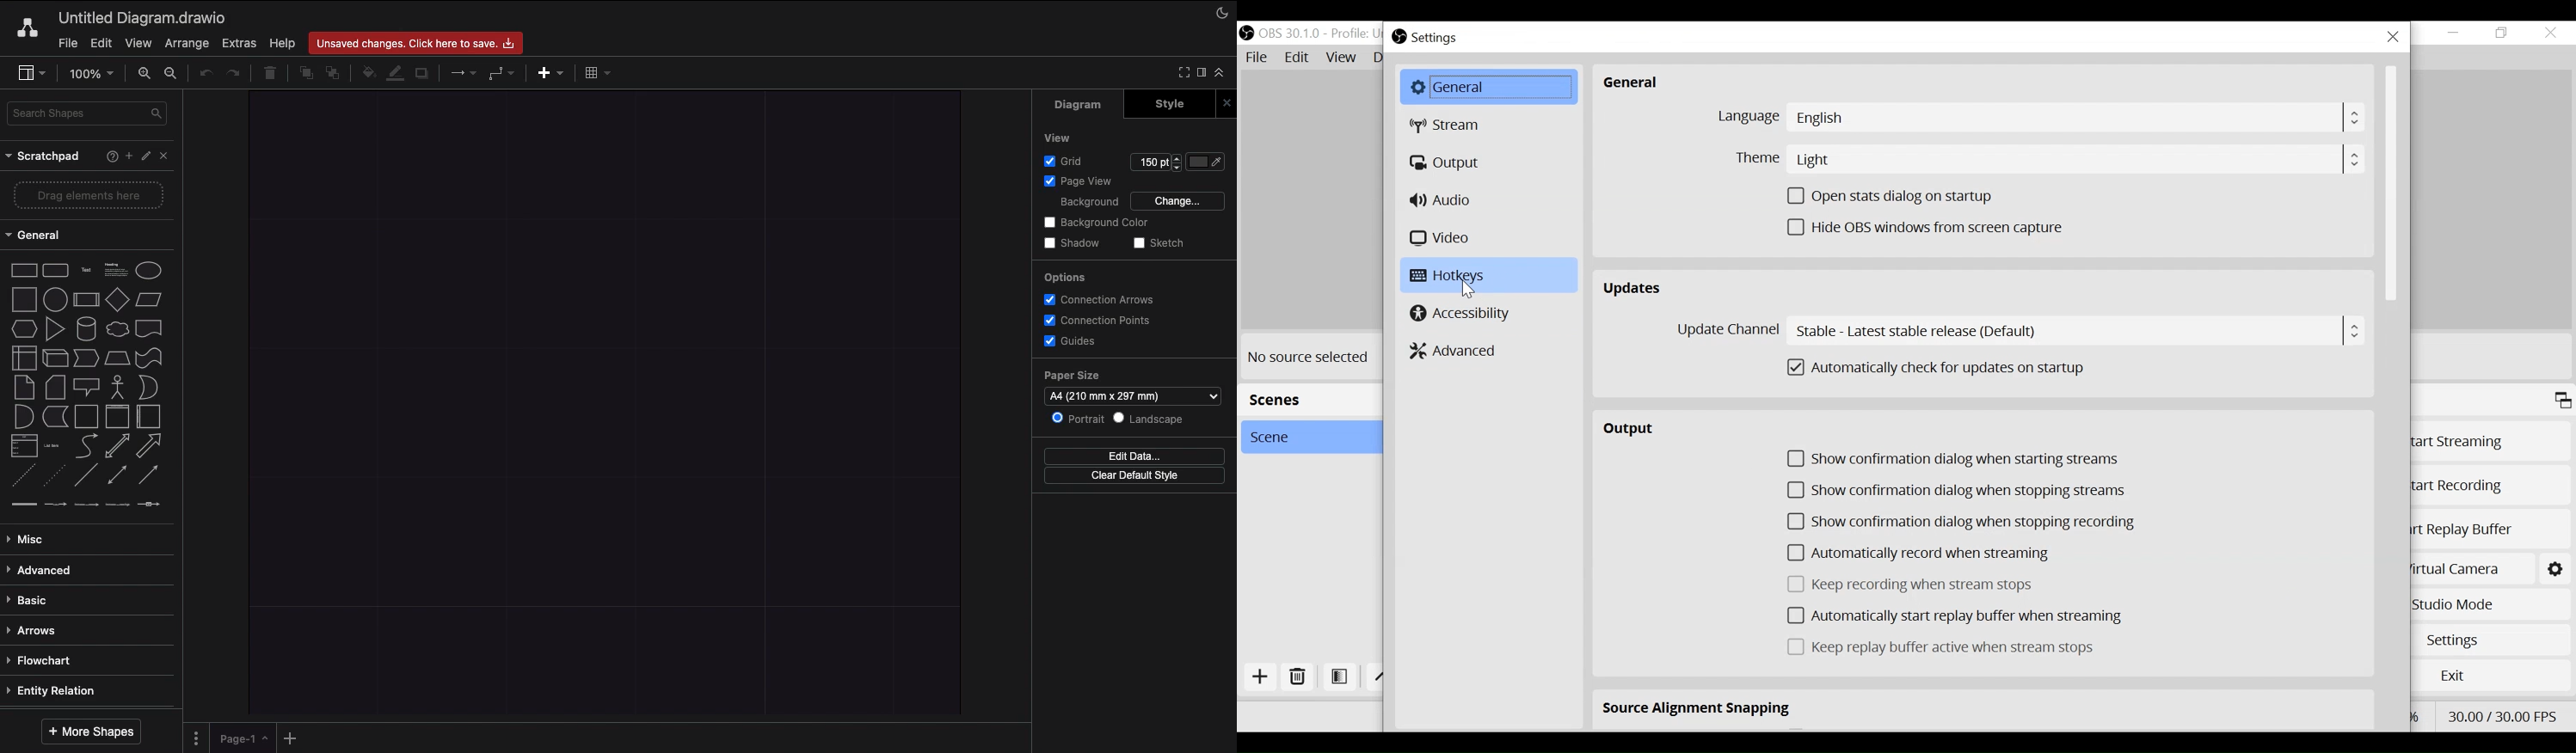 This screenshot has width=2576, height=756. What do you see at coordinates (287, 43) in the screenshot?
I see `Help` at bounding box center [287, 43].